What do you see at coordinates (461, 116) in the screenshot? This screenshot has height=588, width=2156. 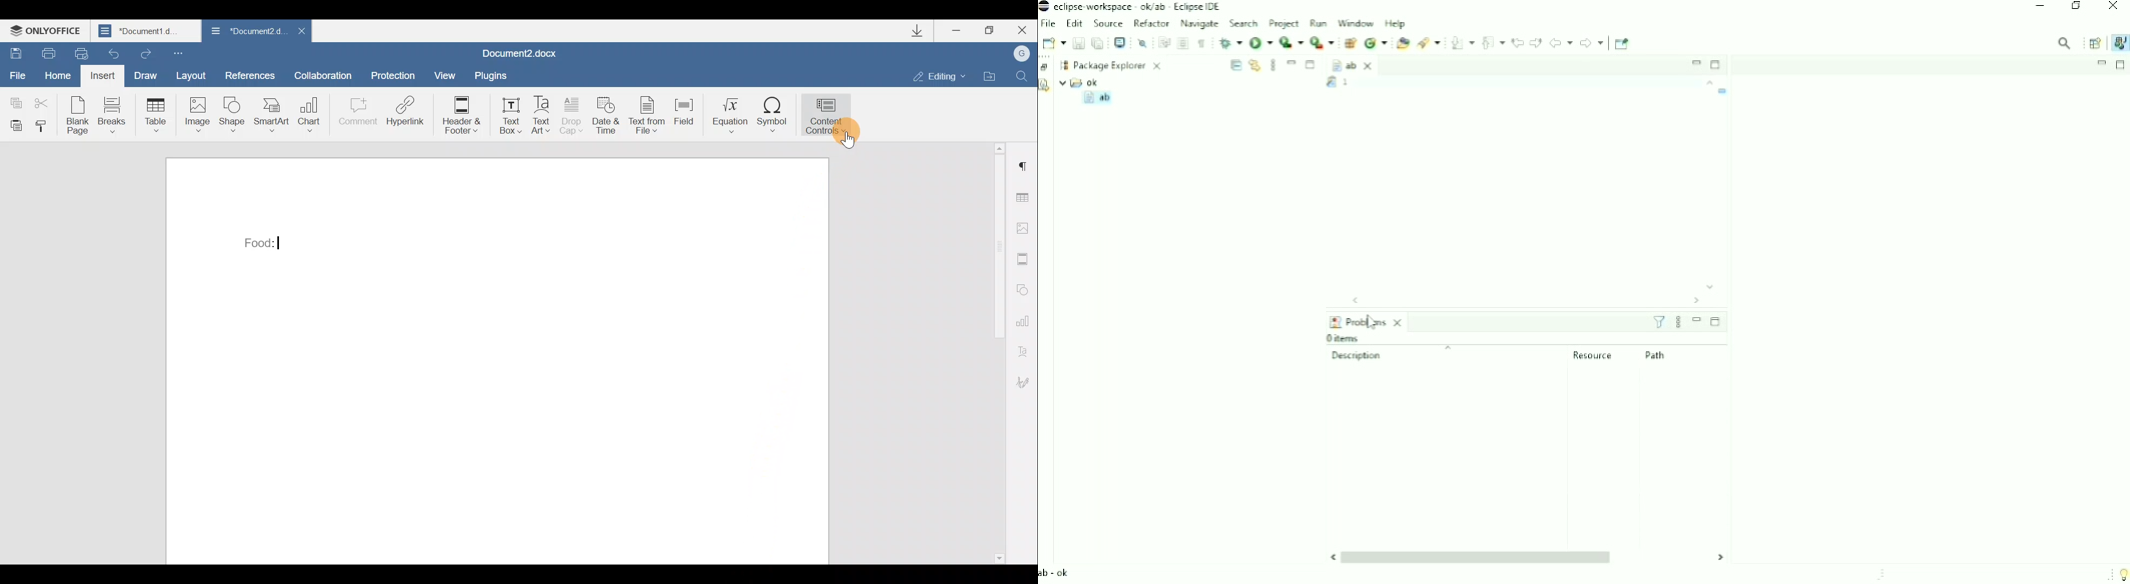 I see `Header & footer` at bounding box center [461, 116].